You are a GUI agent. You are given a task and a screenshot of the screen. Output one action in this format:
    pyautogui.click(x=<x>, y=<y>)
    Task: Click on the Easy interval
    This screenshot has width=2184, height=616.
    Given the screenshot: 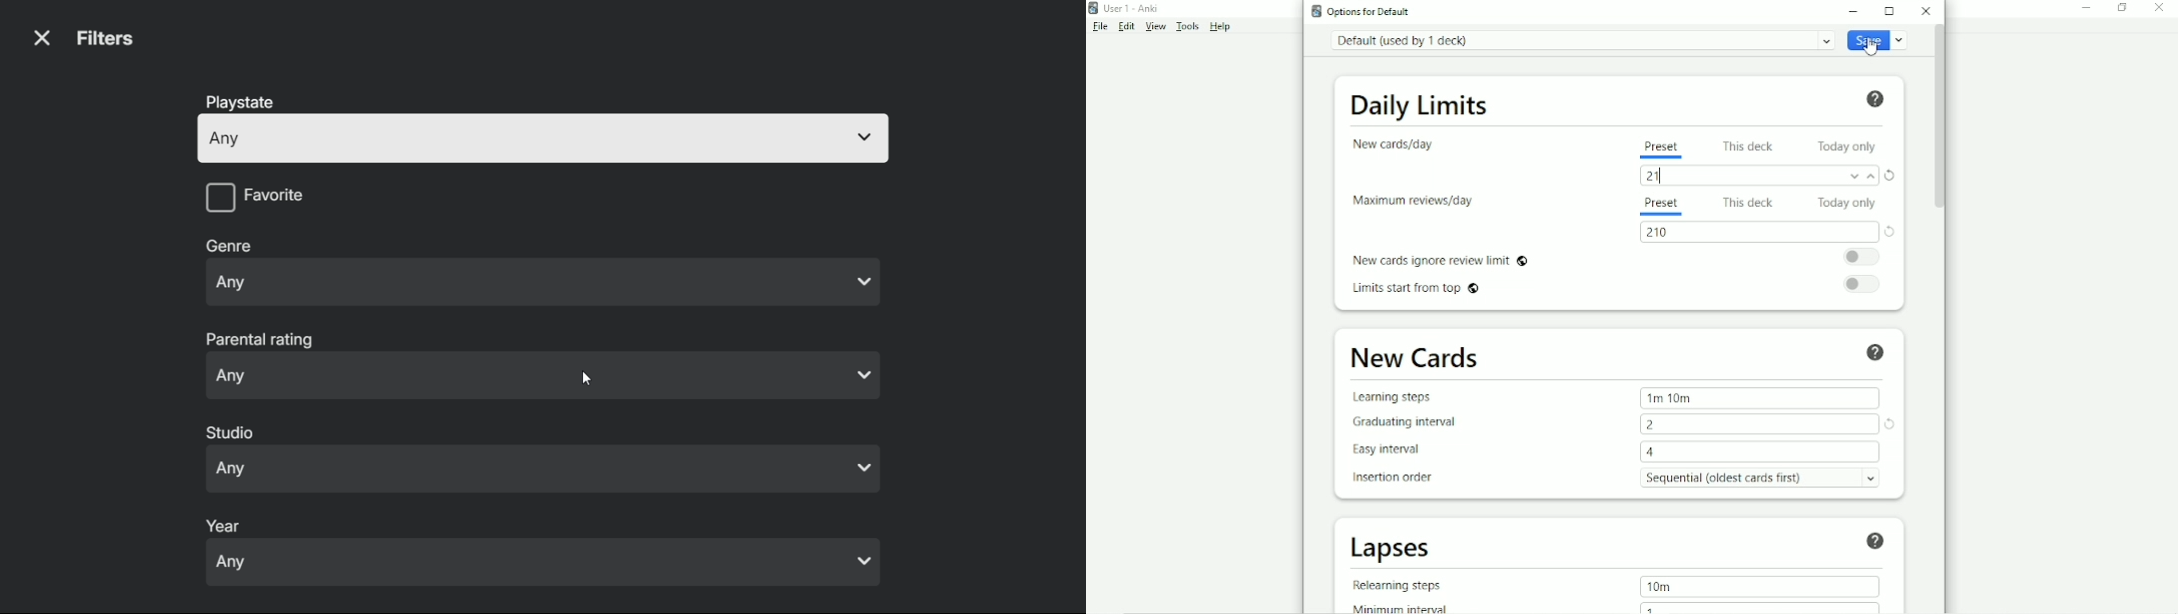 What is the action you would take?
    pyautogui.click(x=1390, y=450)
    